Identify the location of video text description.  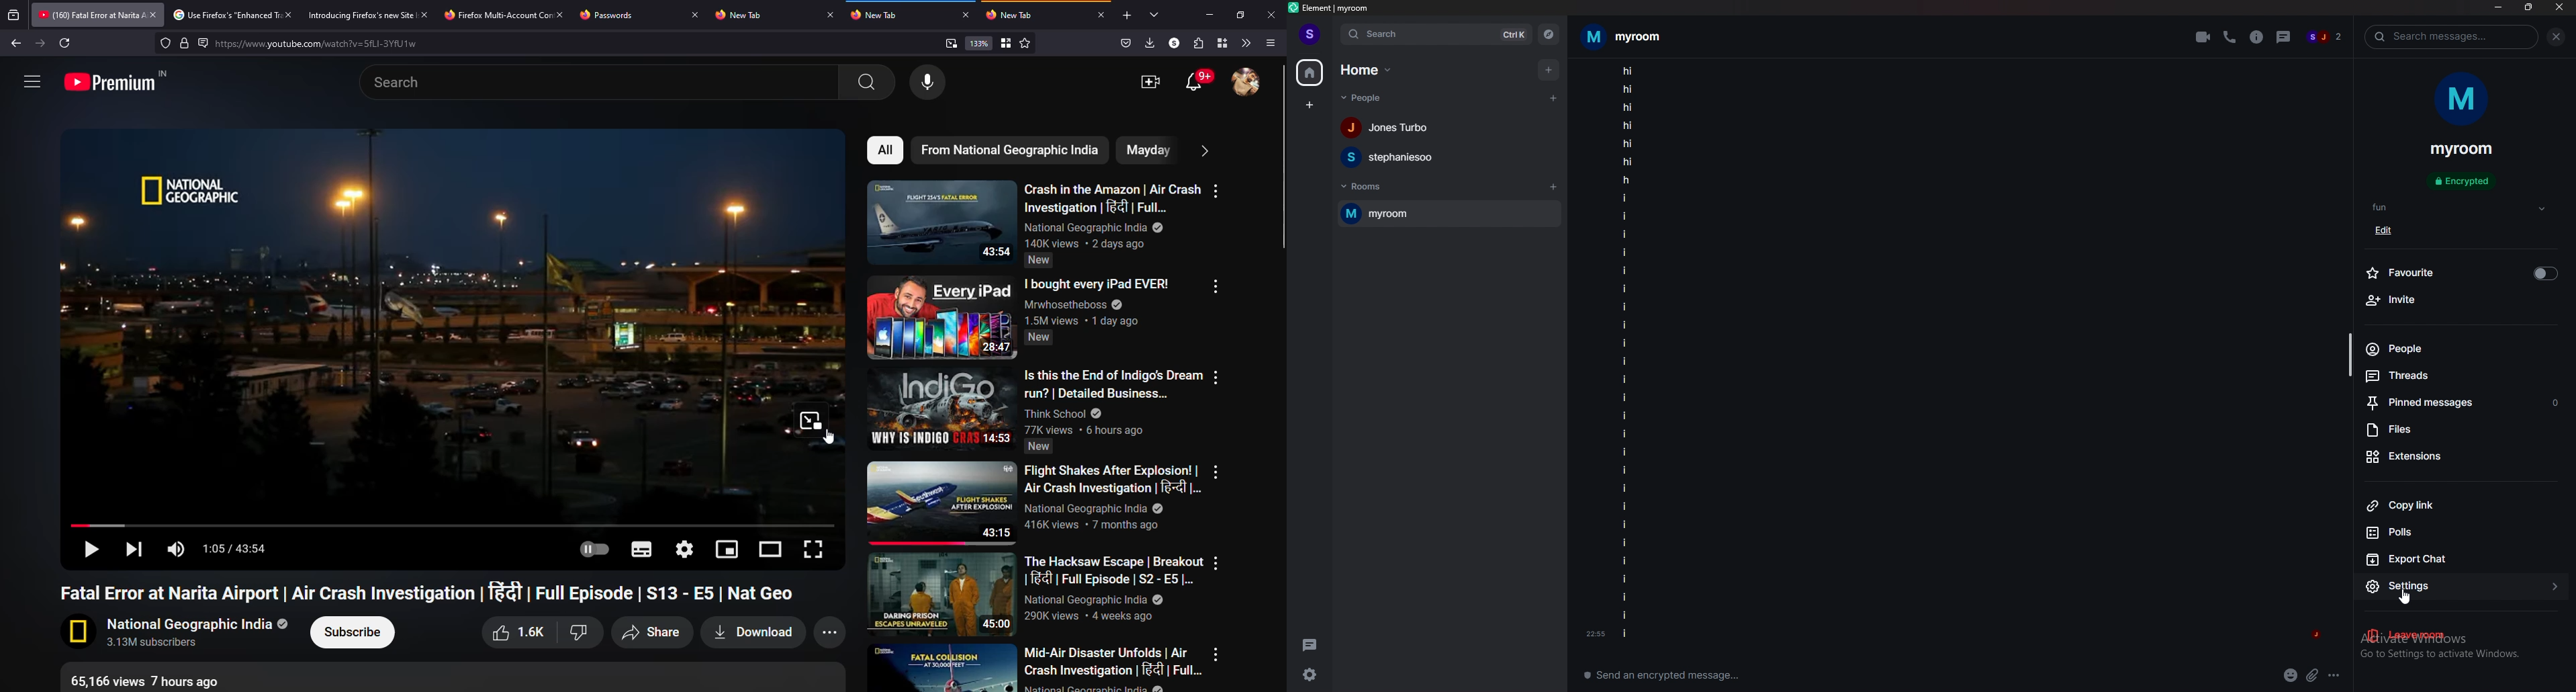
(1115, 669).